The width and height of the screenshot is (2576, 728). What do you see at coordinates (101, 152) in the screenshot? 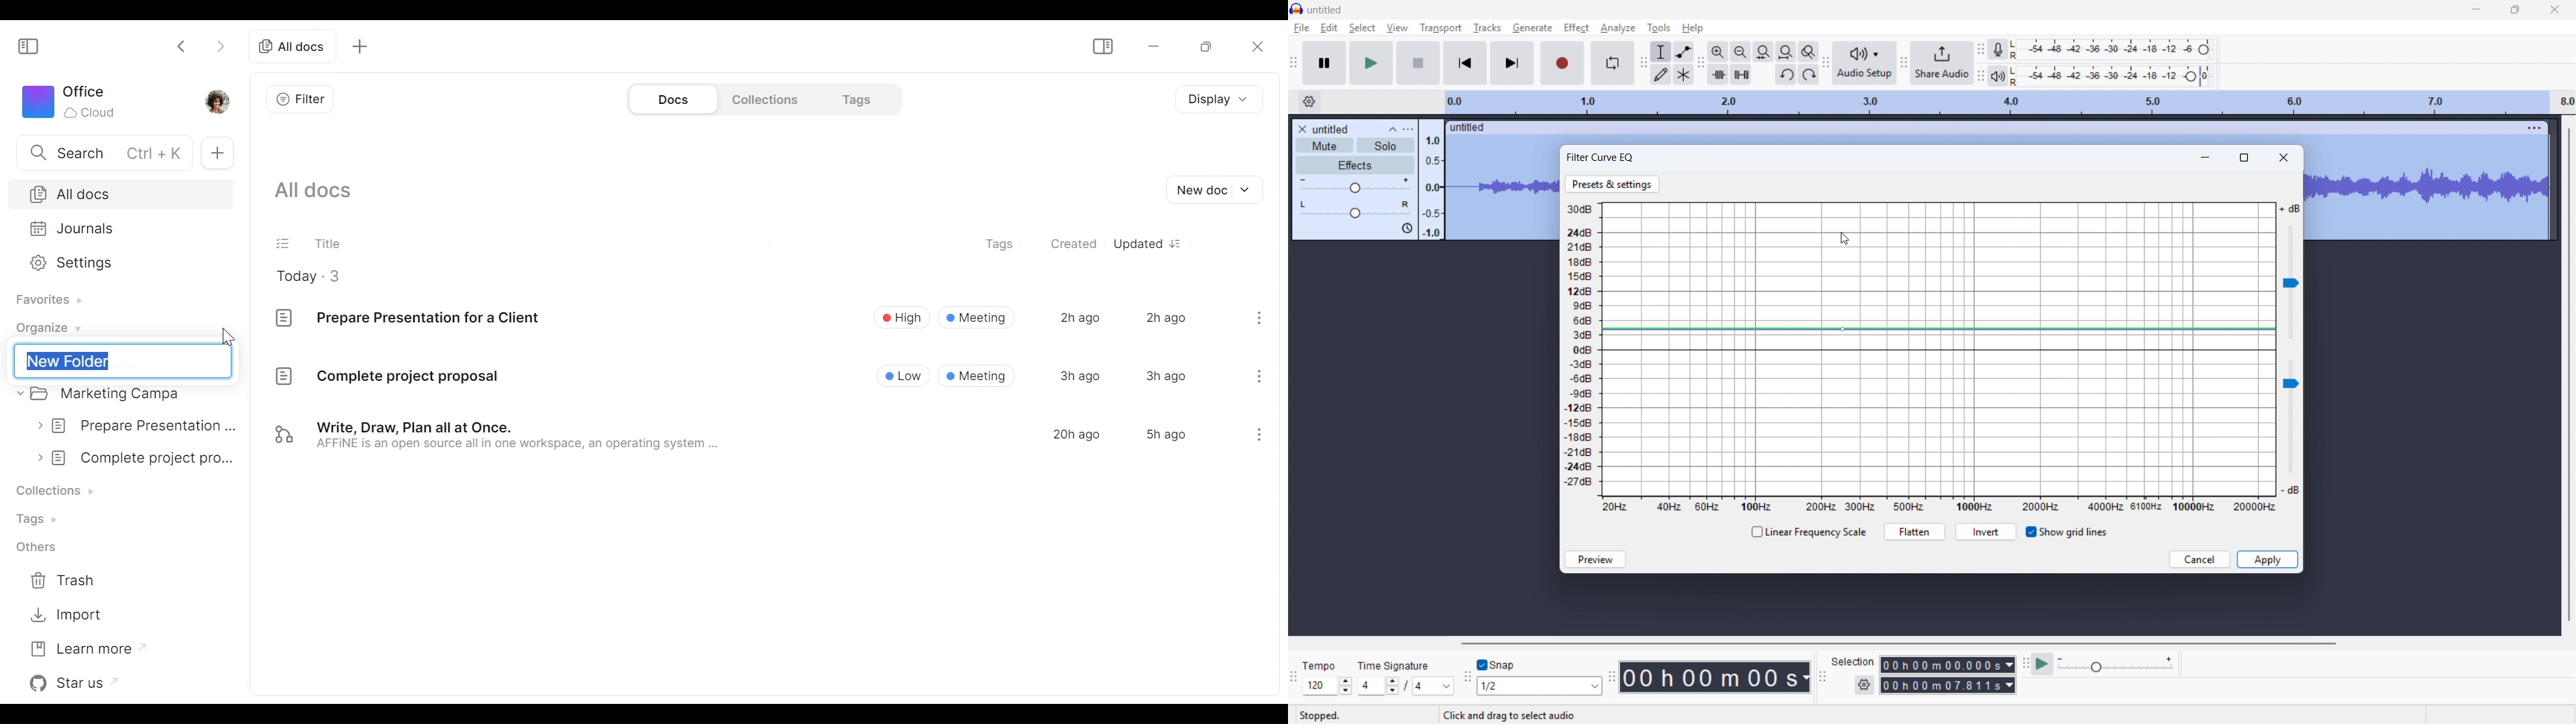
I see `Search` at bounding box center [101, 152].